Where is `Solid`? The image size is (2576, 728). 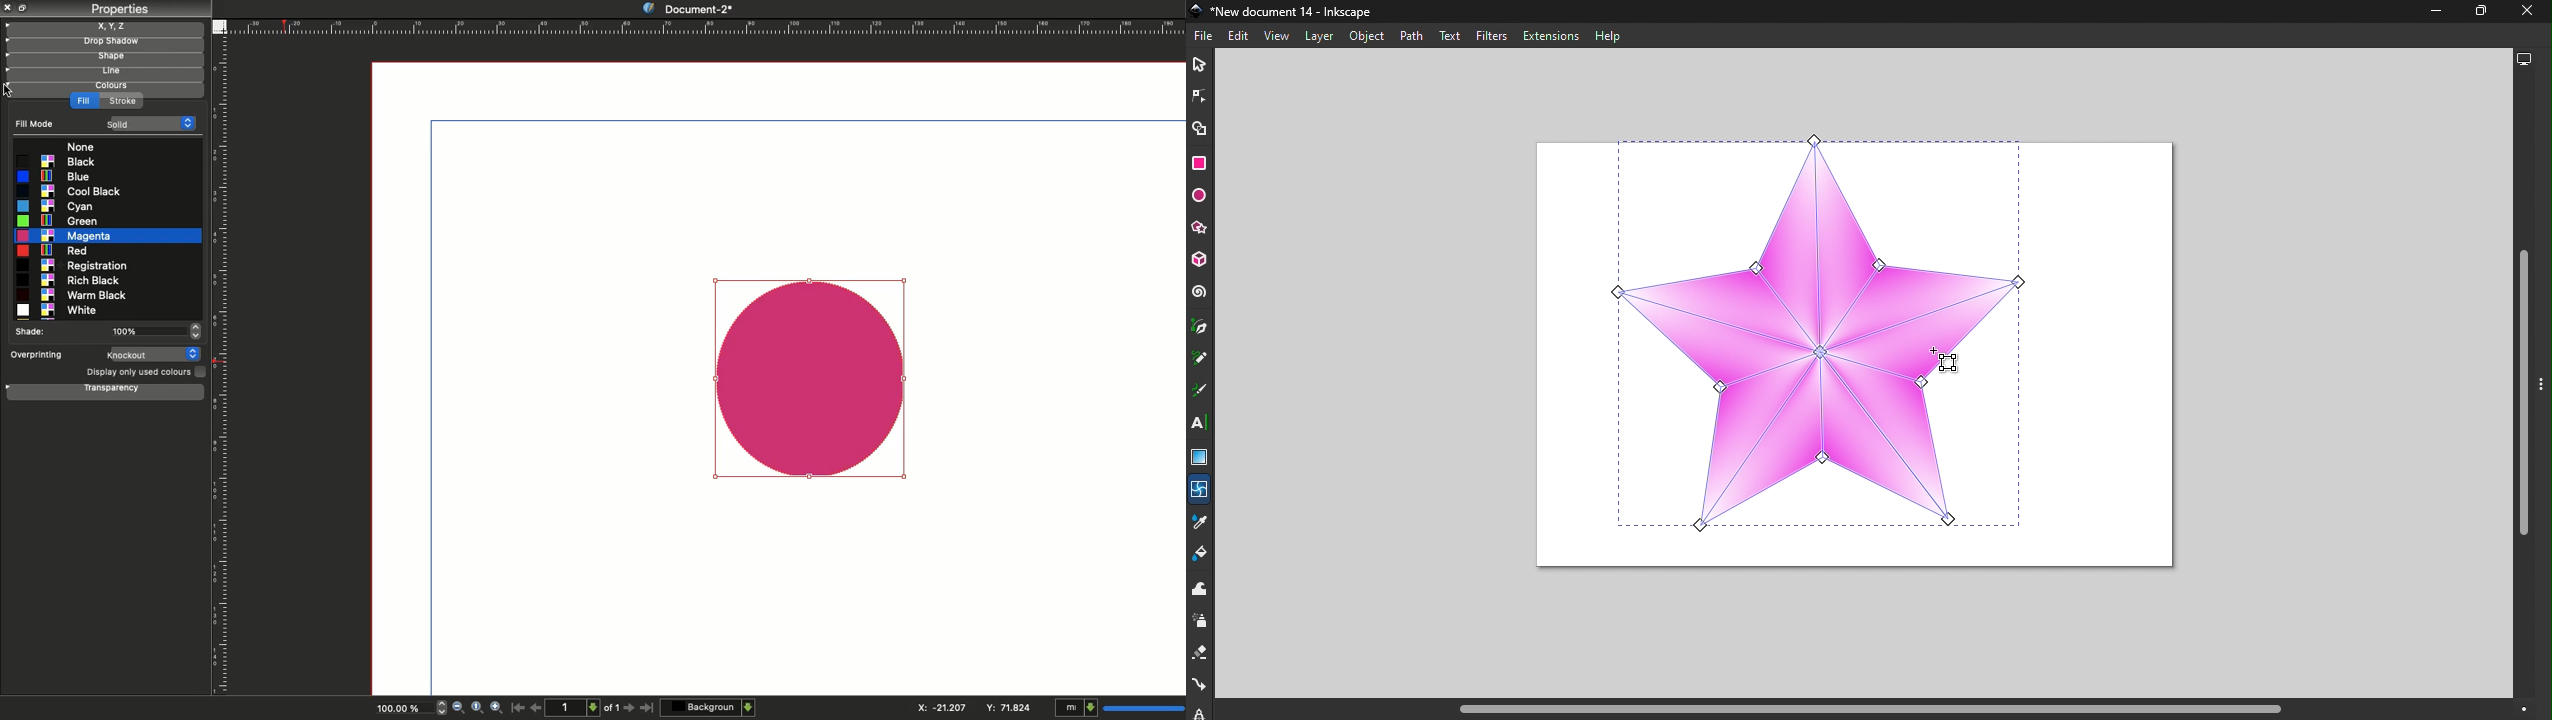
Solid is located at coordinates (150, 123).